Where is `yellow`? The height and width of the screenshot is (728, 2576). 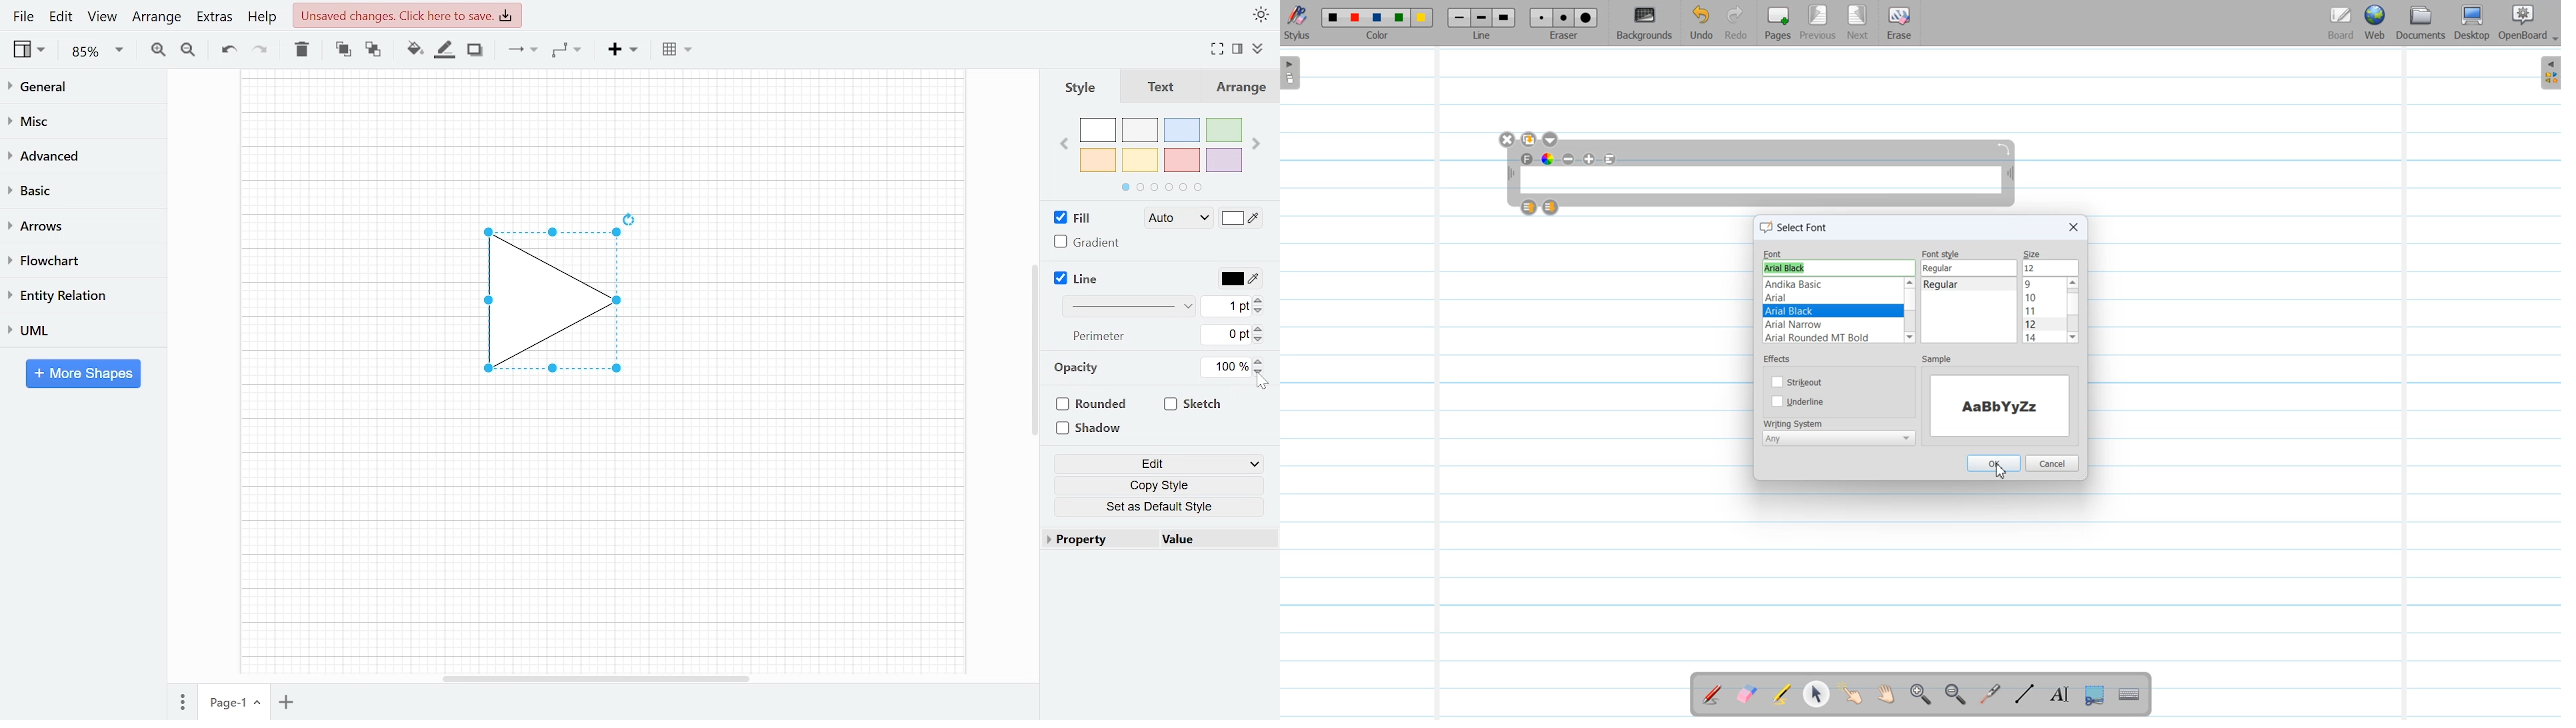
yellow is located at coordinates (1141, 159).